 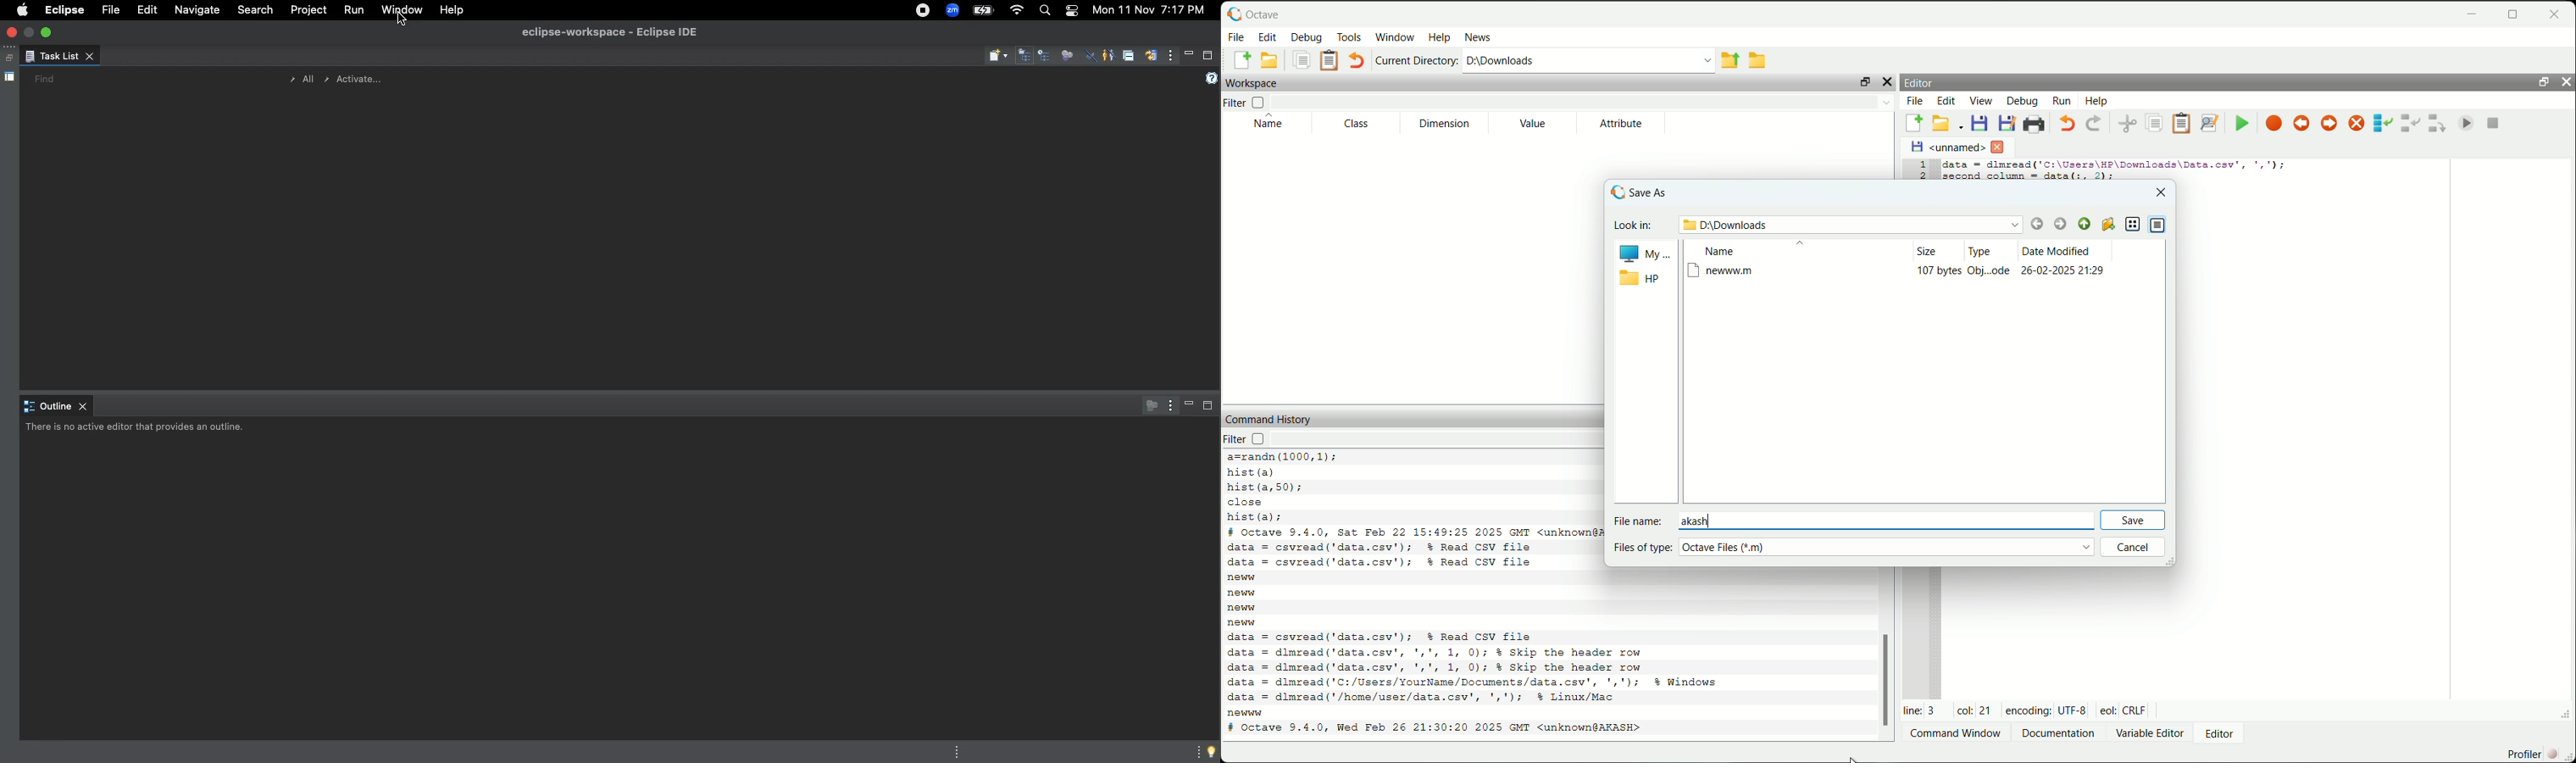 I want to click on continue, so click(x=2469, y=120).